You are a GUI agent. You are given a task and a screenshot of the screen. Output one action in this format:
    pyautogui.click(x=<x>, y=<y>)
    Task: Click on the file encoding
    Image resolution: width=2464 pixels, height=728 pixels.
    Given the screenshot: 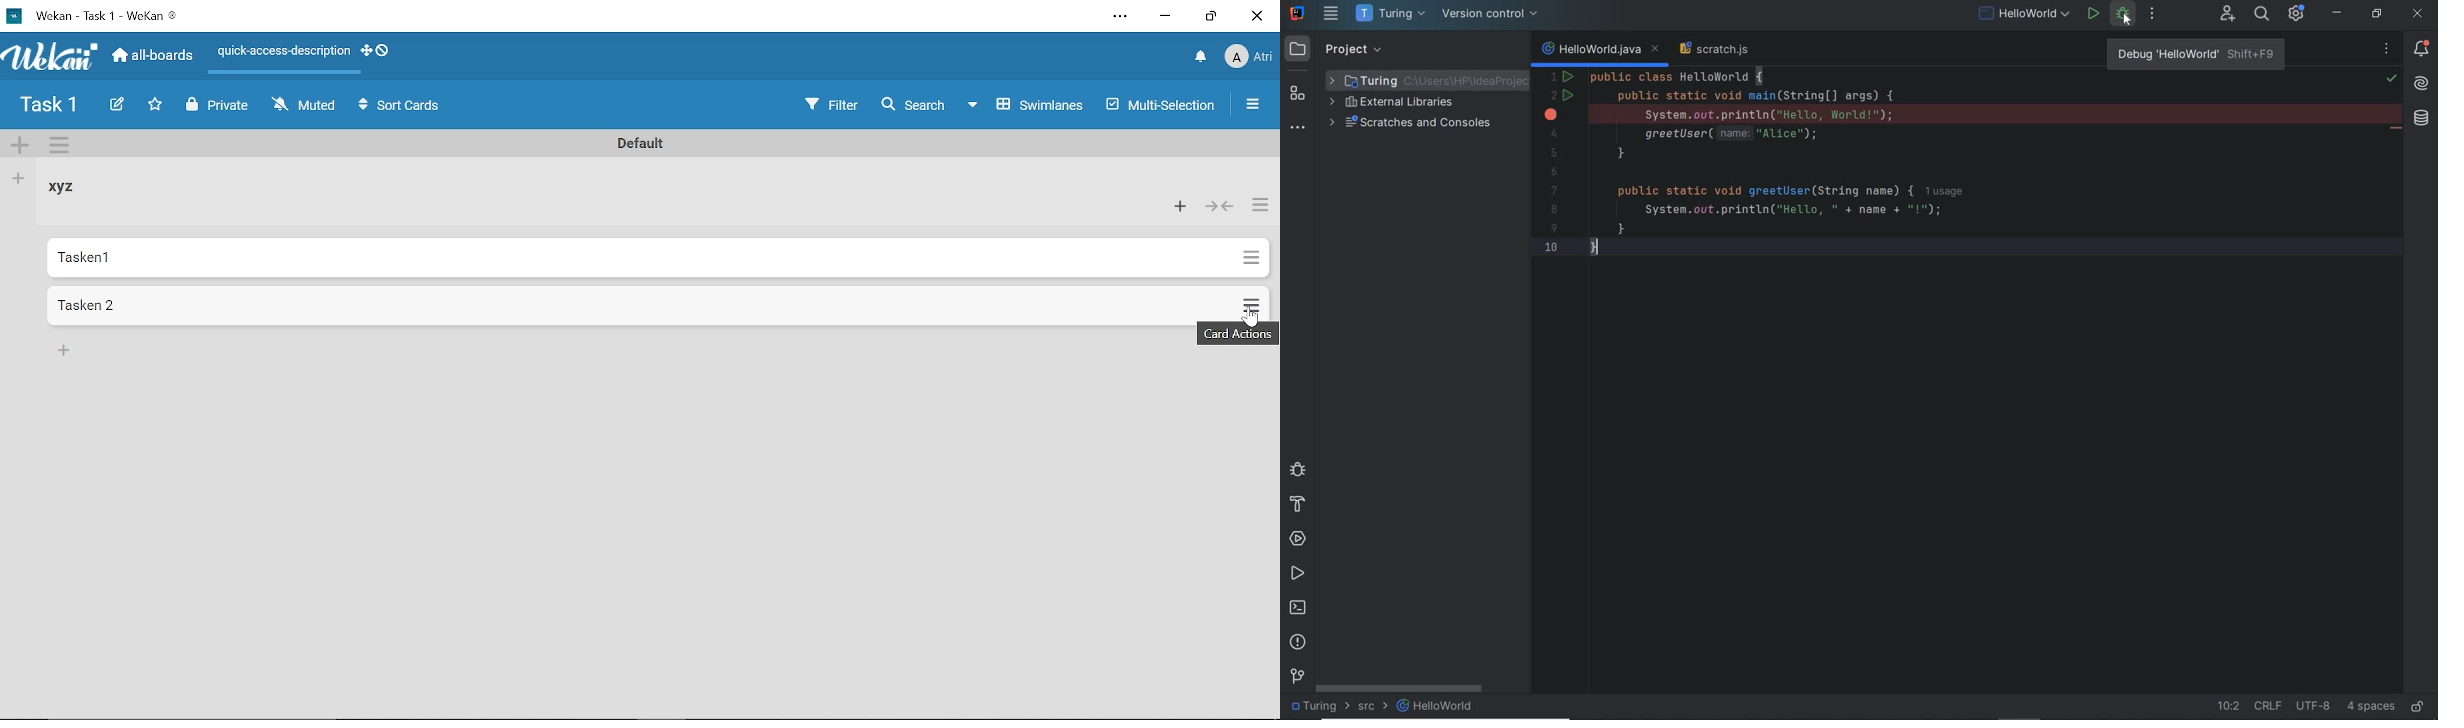 What is the action you would take?
    pyautogui.click(x=2312, y=706)
    